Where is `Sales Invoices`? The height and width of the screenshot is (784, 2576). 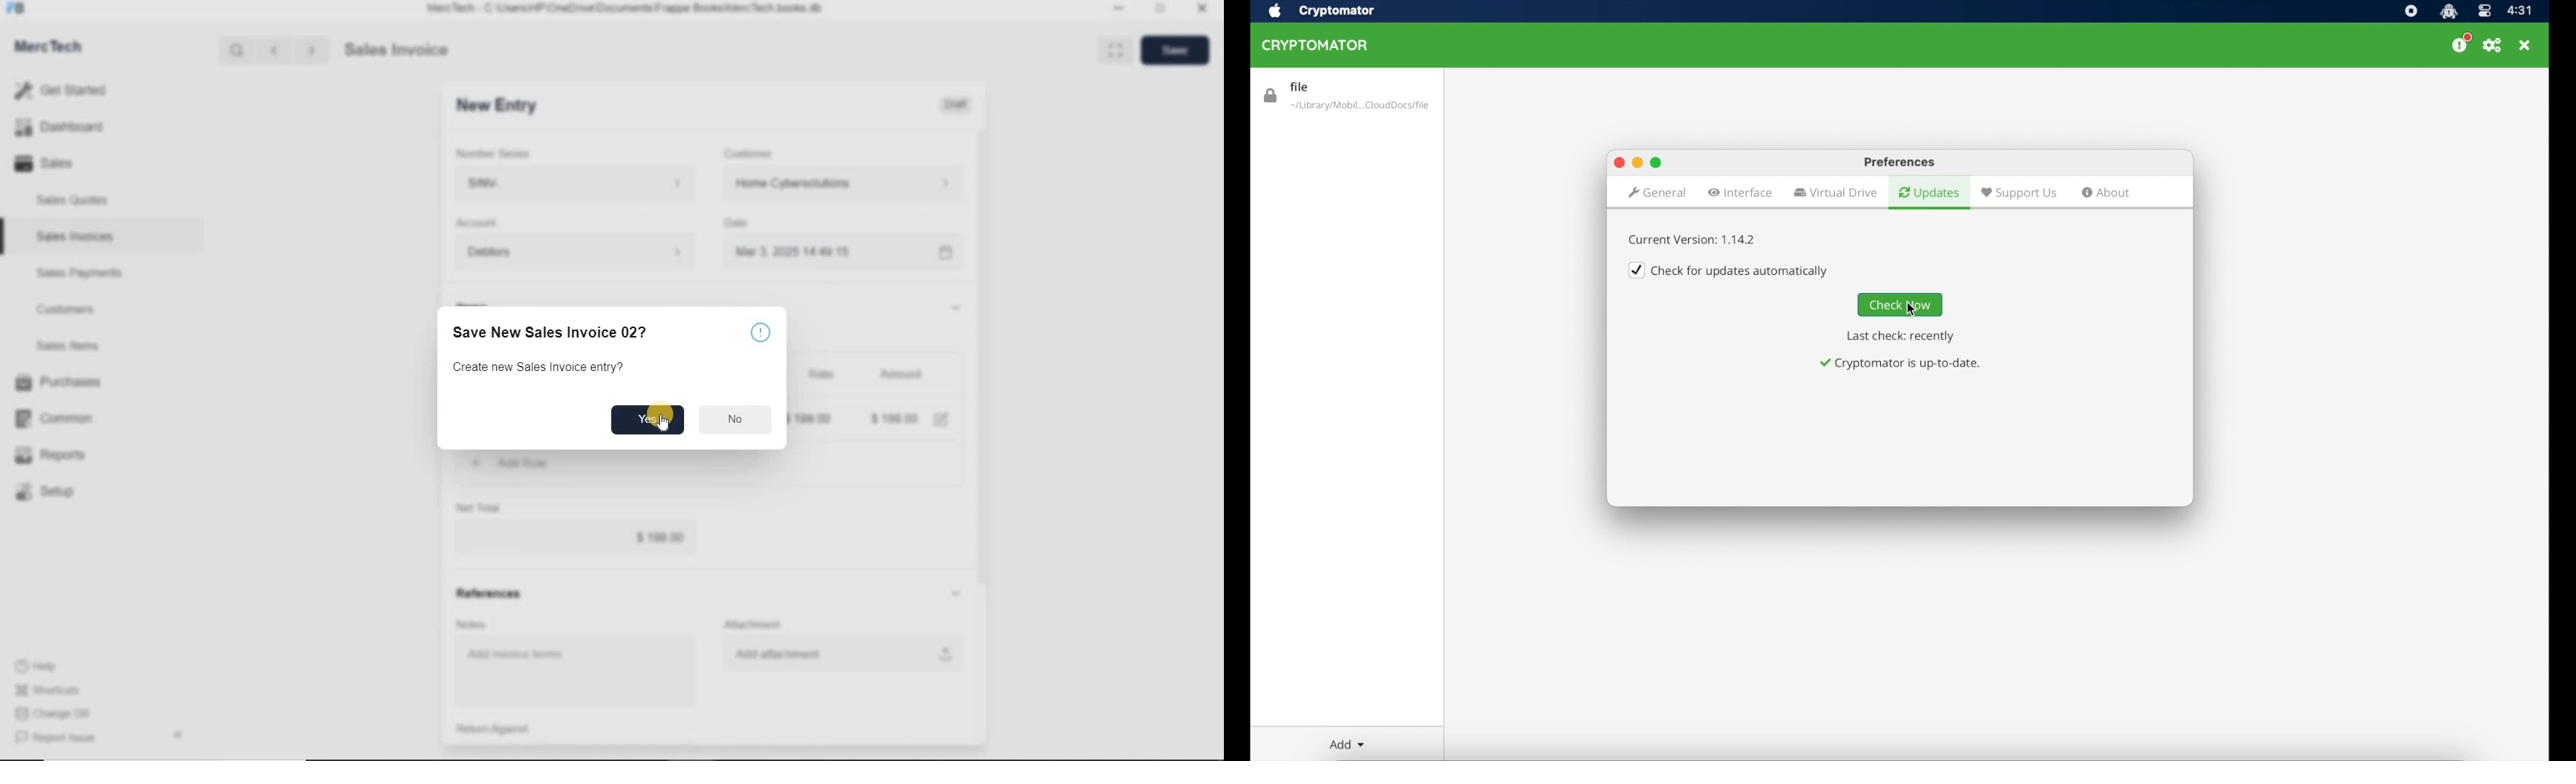
Sales Invoices is located at coordinates (76, 236).